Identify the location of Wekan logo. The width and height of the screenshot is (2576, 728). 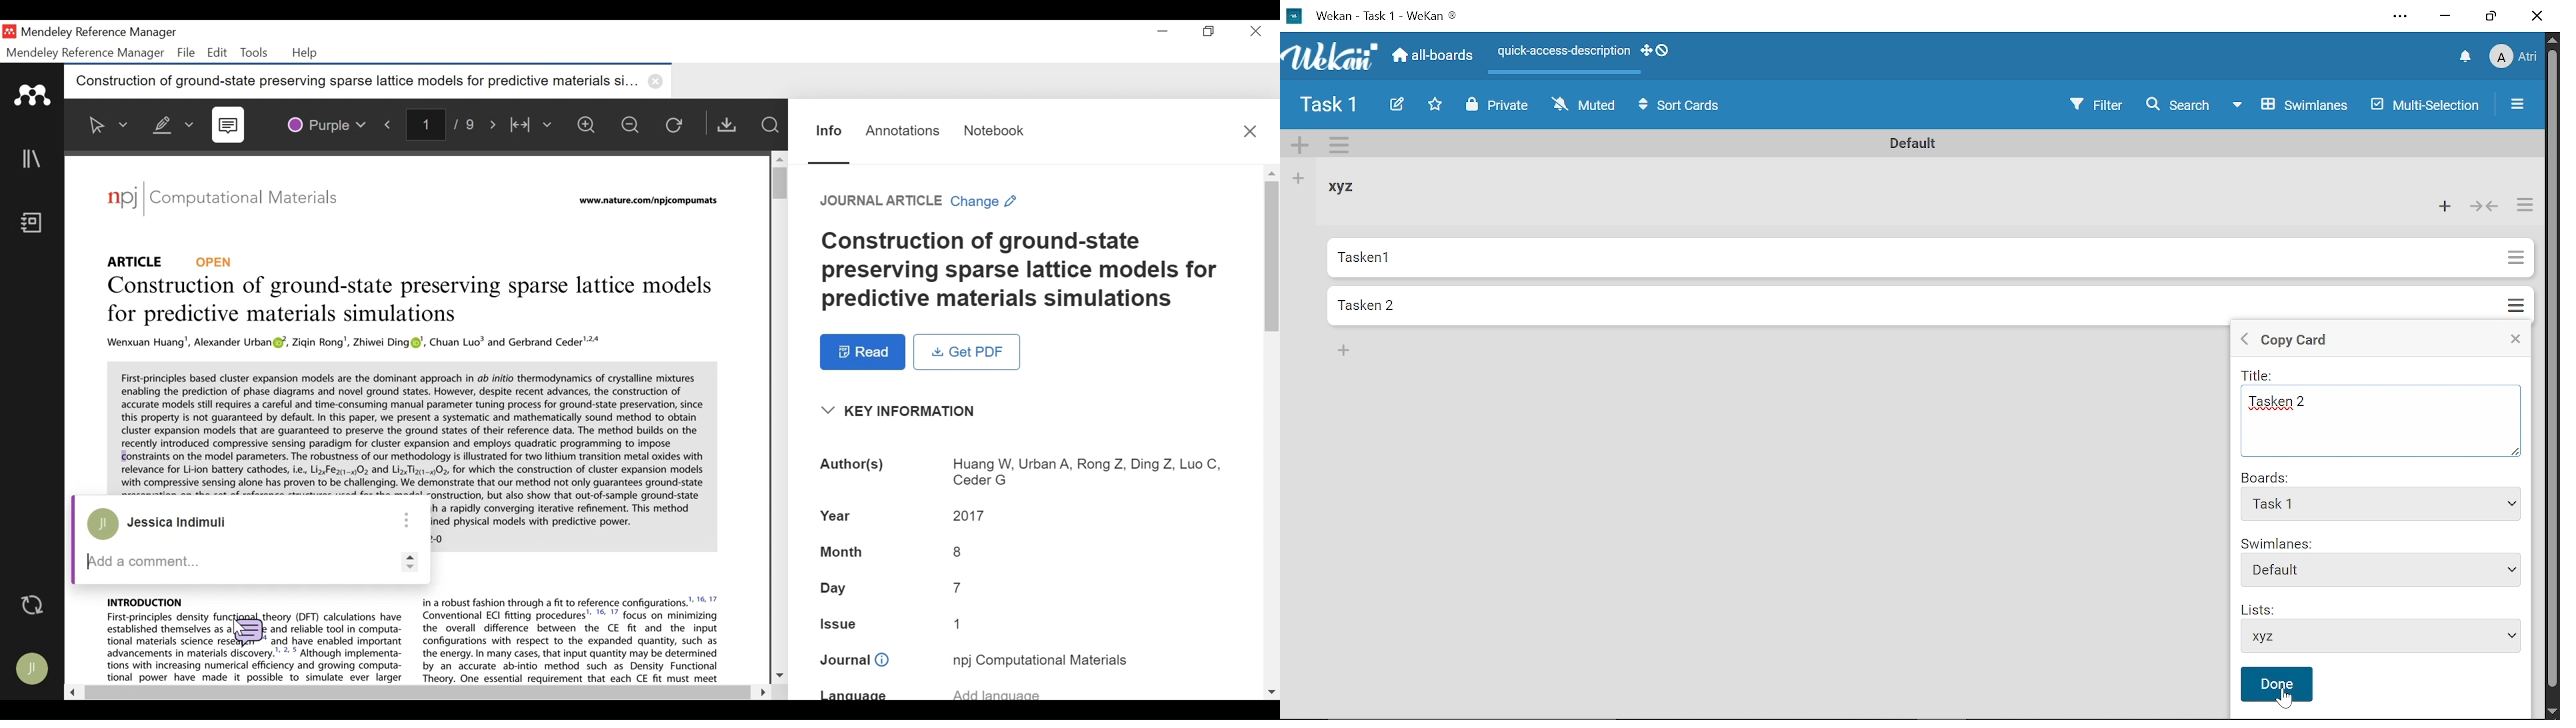
(1332, 58).